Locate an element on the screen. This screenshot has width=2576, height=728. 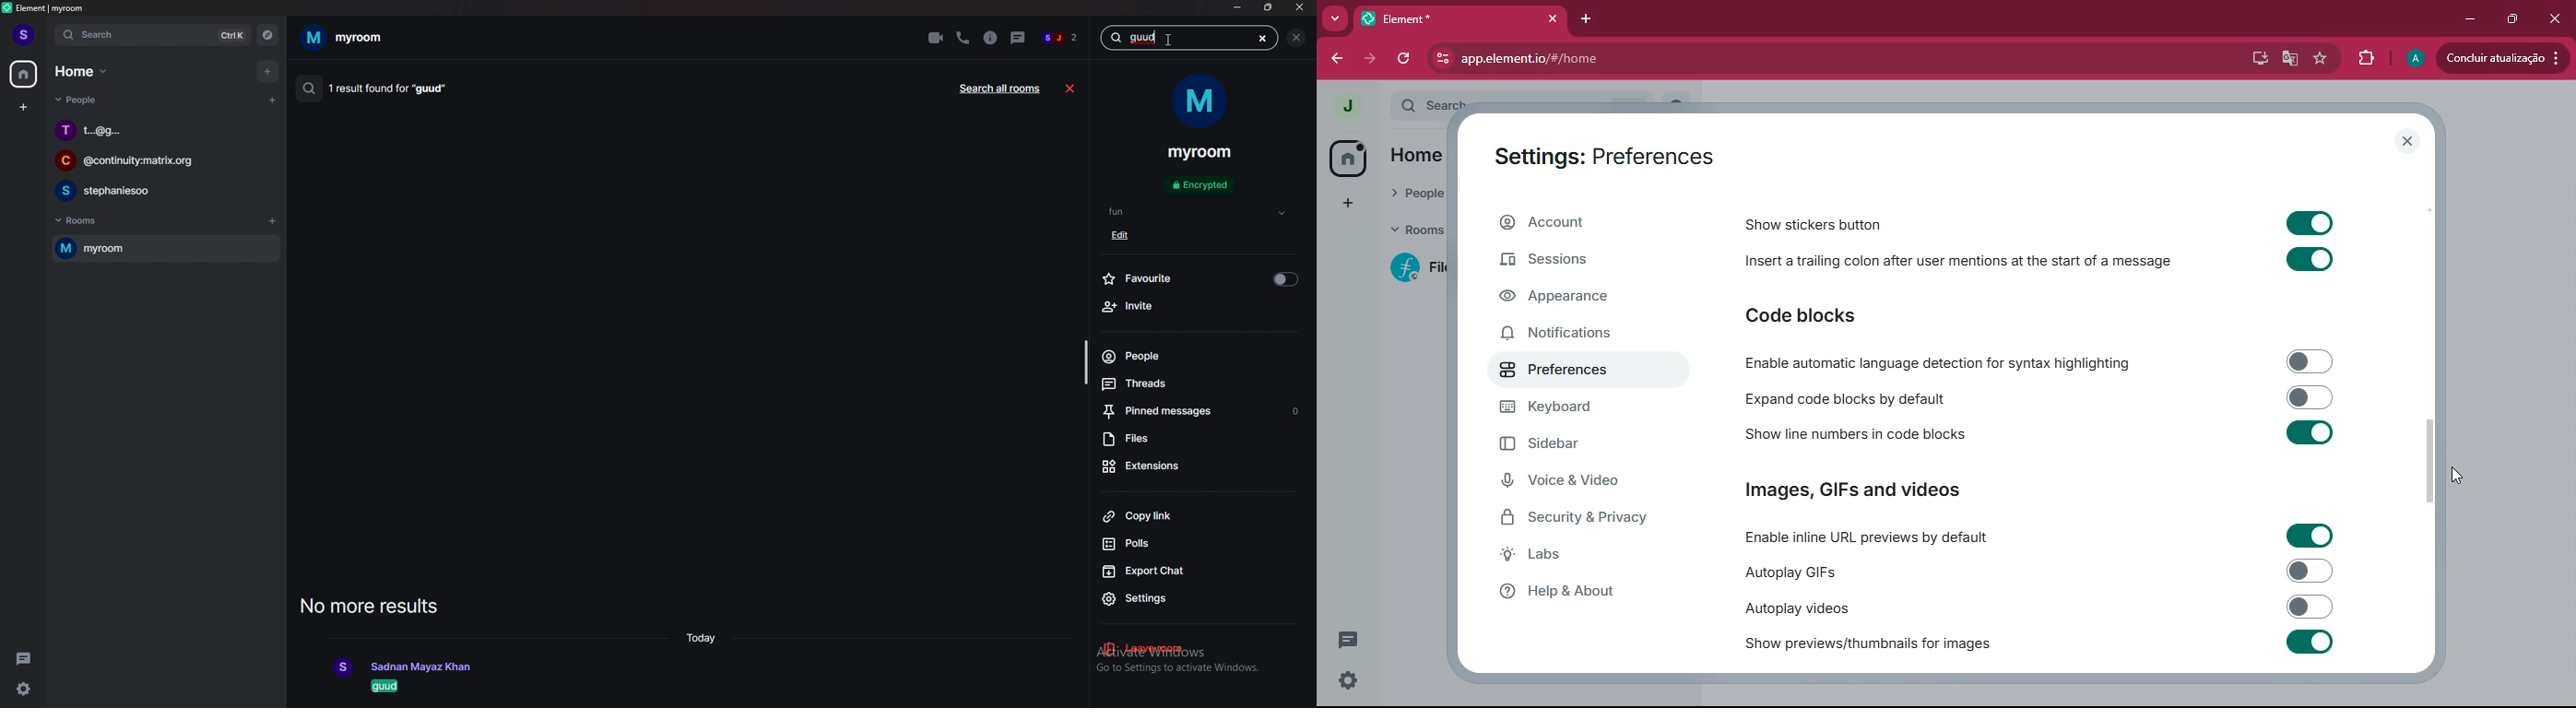
scroll bar is located at coordinates (1086, 362).